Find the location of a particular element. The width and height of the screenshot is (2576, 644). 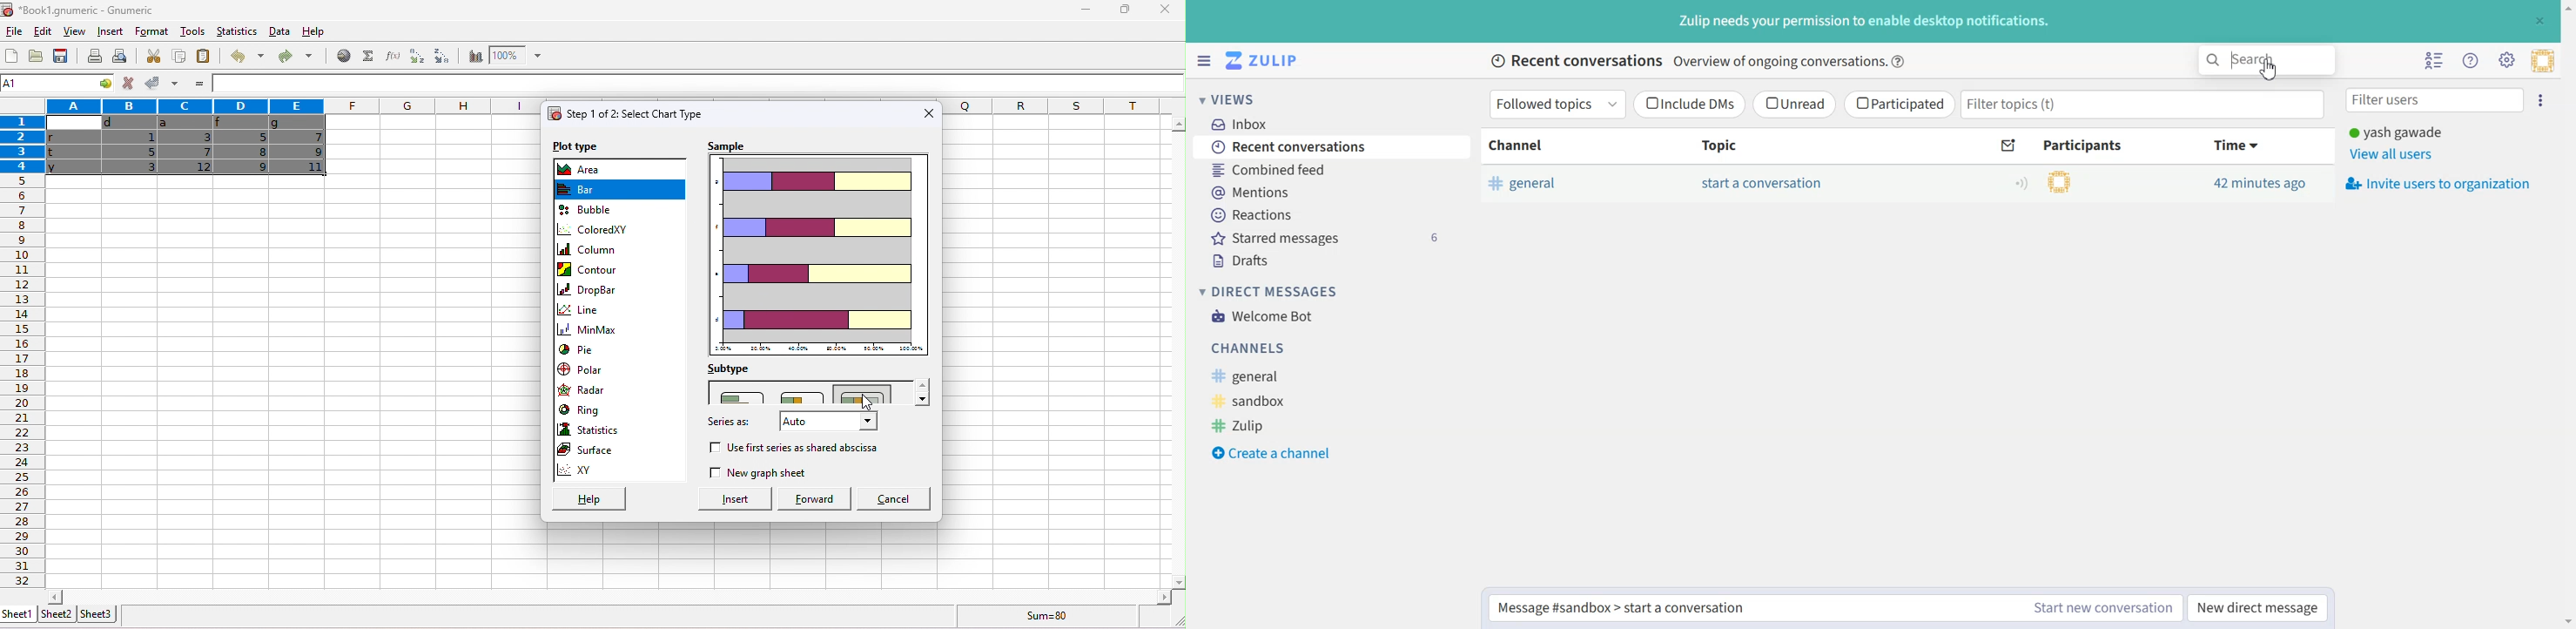

Recent conversations is located at coordinates (1330, 147).